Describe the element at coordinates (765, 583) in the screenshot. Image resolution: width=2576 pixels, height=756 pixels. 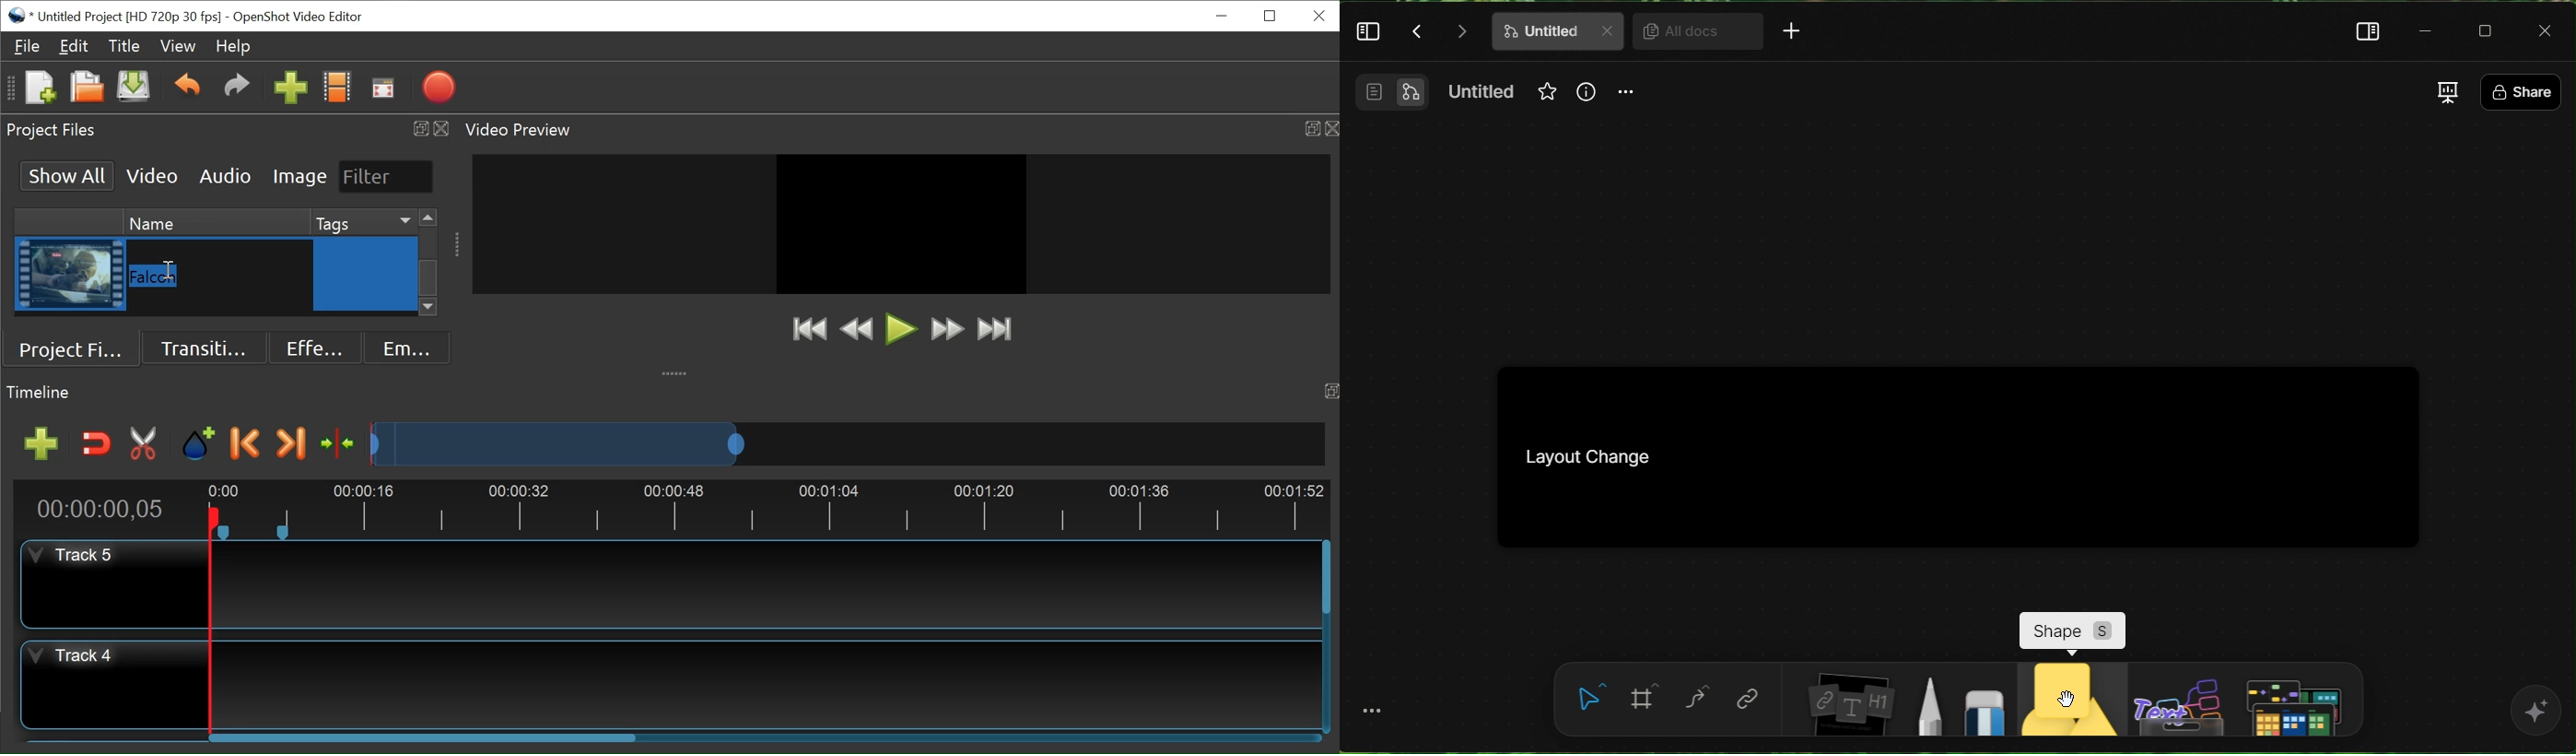
I see `Track Panel` at that location.